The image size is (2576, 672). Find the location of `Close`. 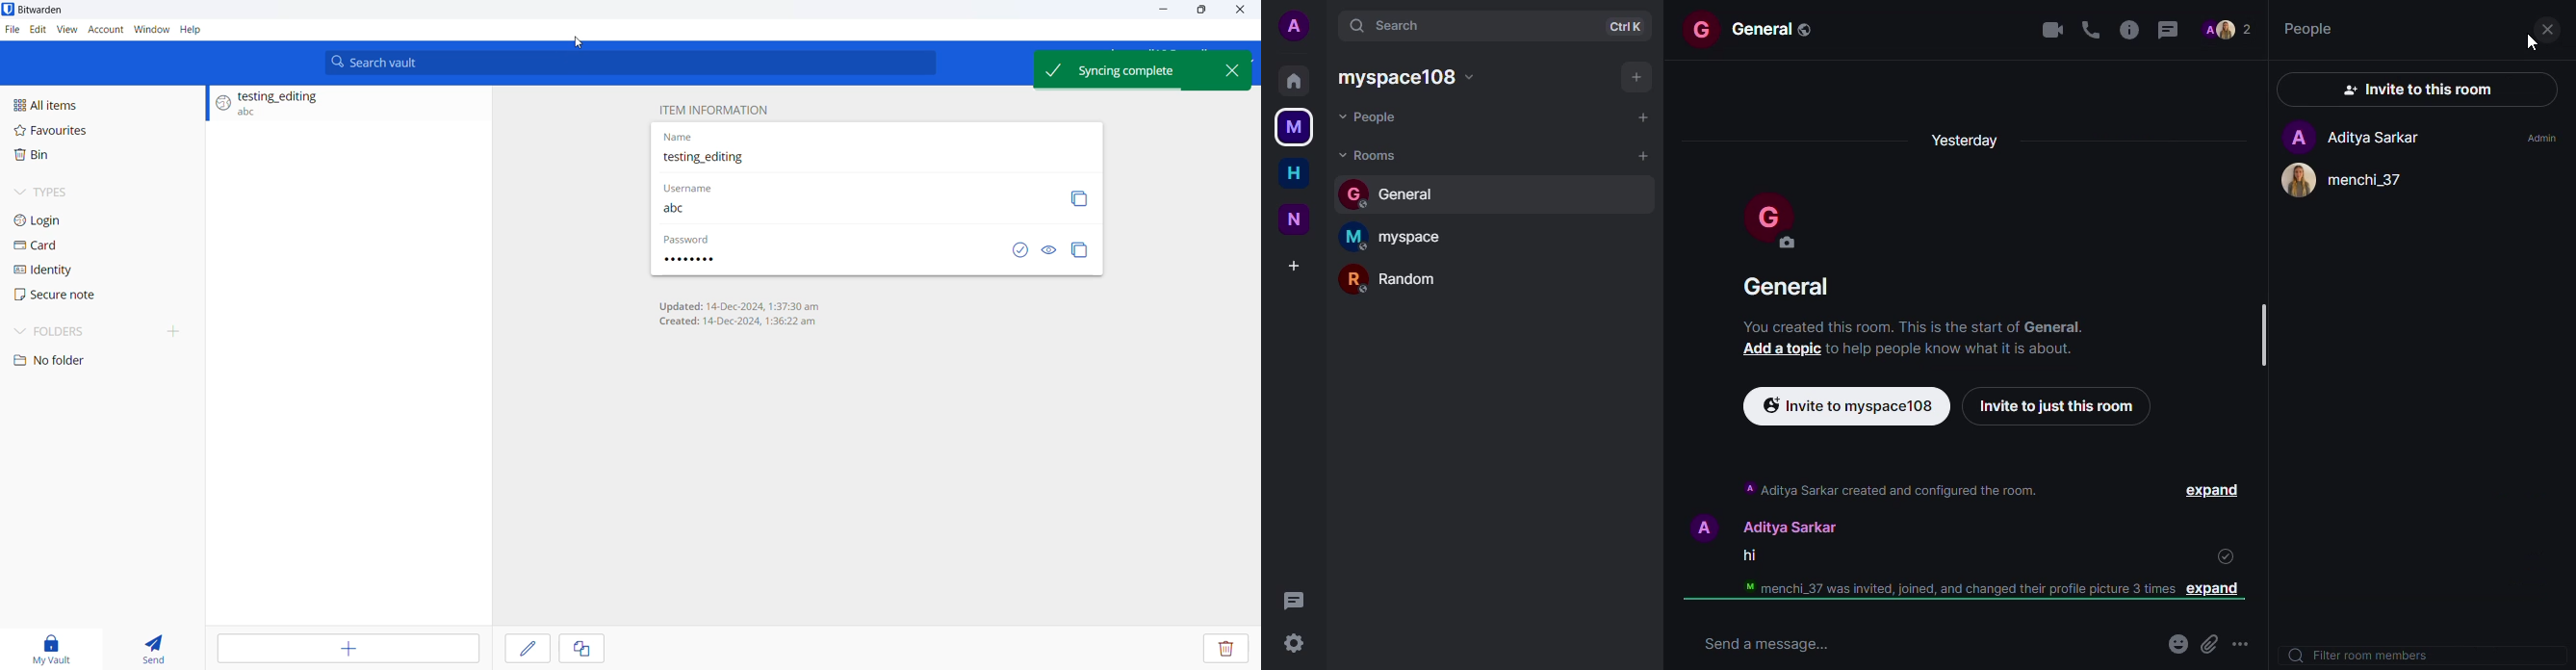

Close is located at coordinates (1245, 12).